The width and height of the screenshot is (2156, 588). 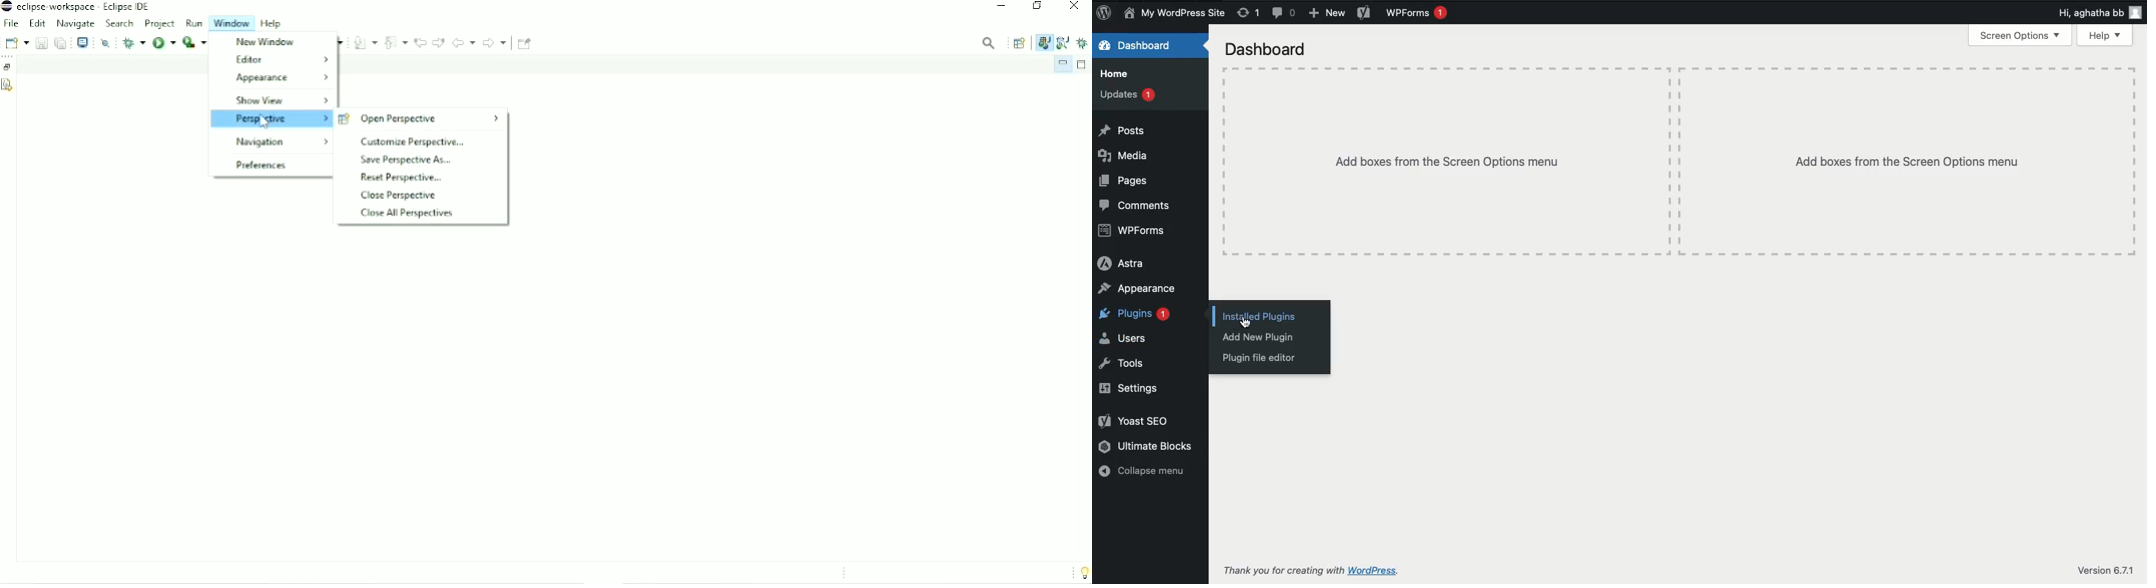 What do you see at coordinates (234, 23) in the screenshot?
I see `Window` at bounding box center [234, 23].